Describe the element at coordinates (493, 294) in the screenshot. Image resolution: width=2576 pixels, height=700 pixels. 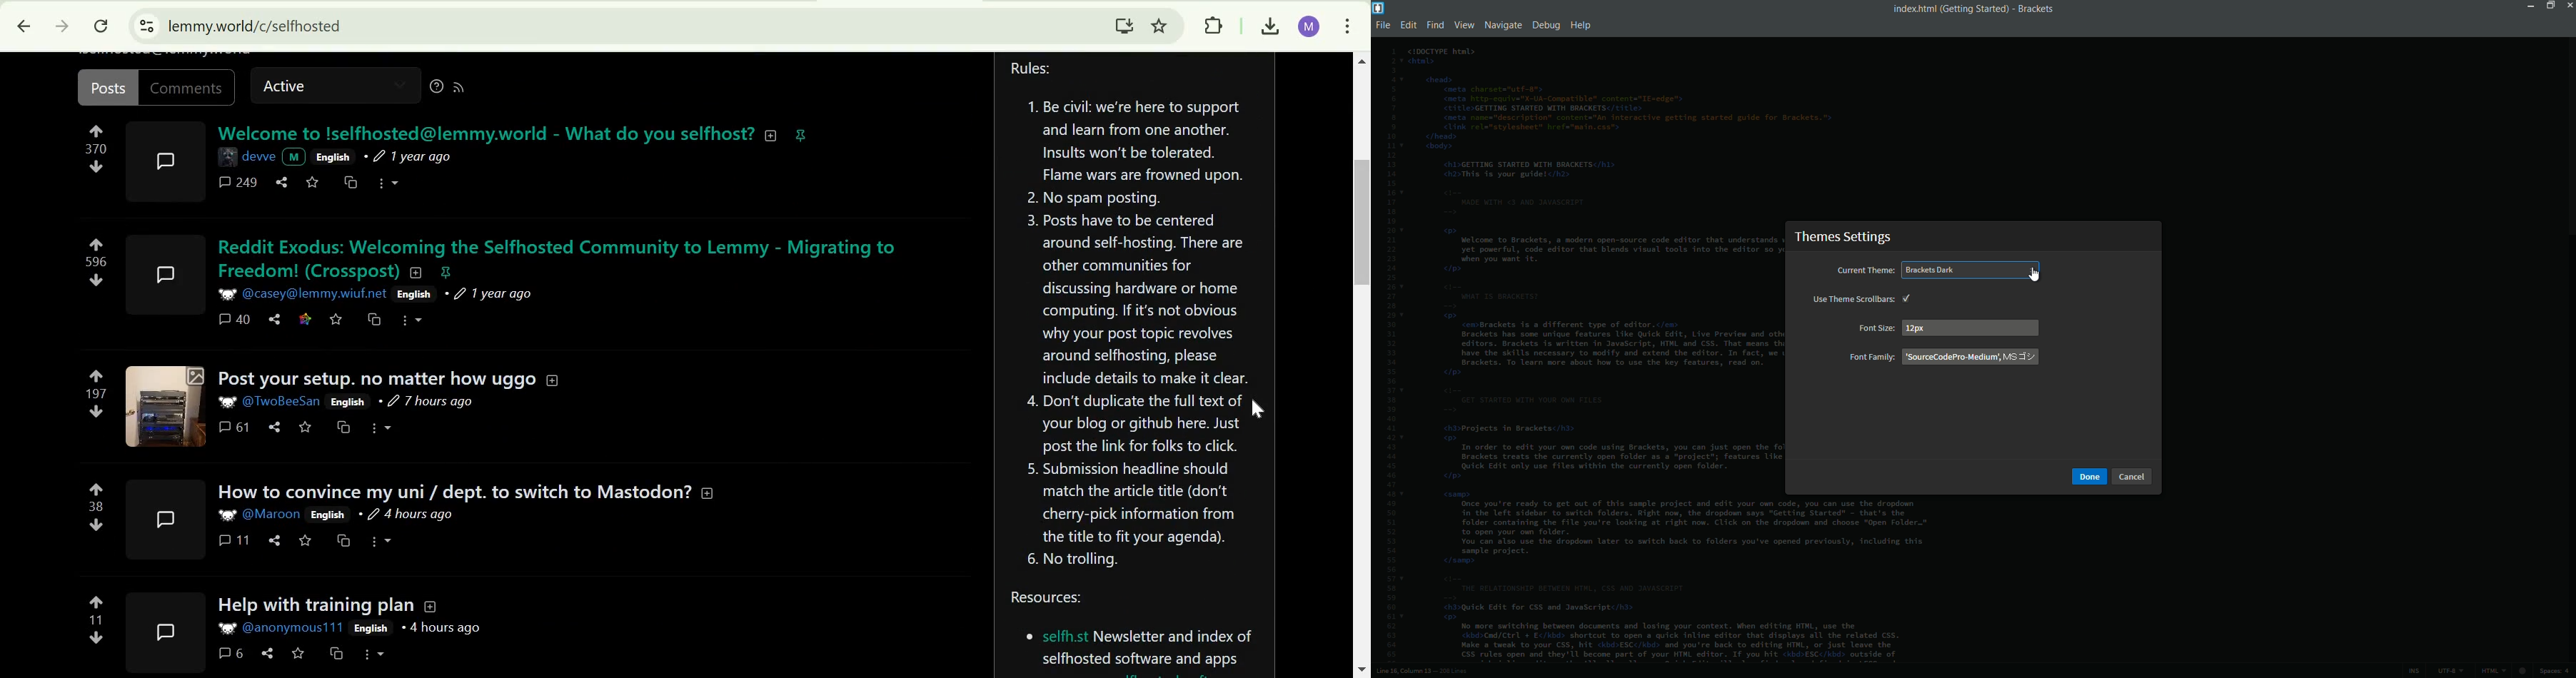
I see `1 year ago` at that location.